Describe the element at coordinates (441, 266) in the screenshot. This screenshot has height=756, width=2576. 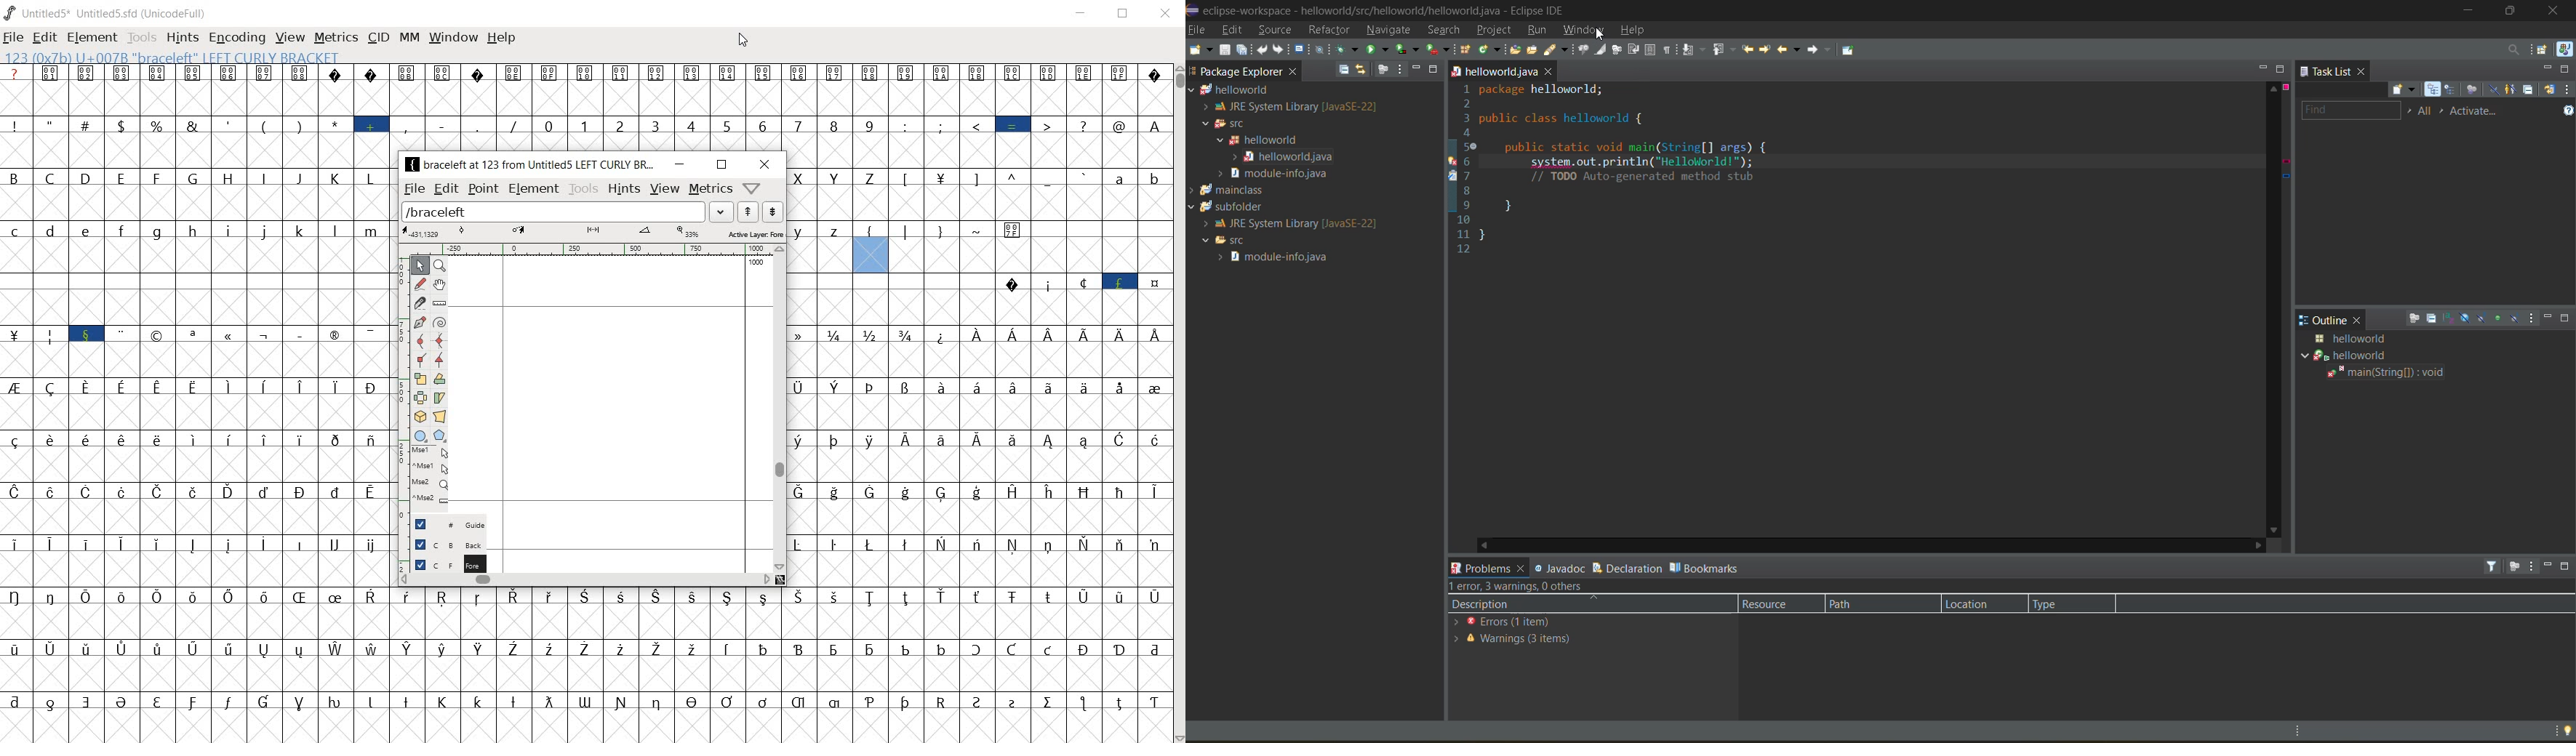
I see `MAGNIFY` at that location.